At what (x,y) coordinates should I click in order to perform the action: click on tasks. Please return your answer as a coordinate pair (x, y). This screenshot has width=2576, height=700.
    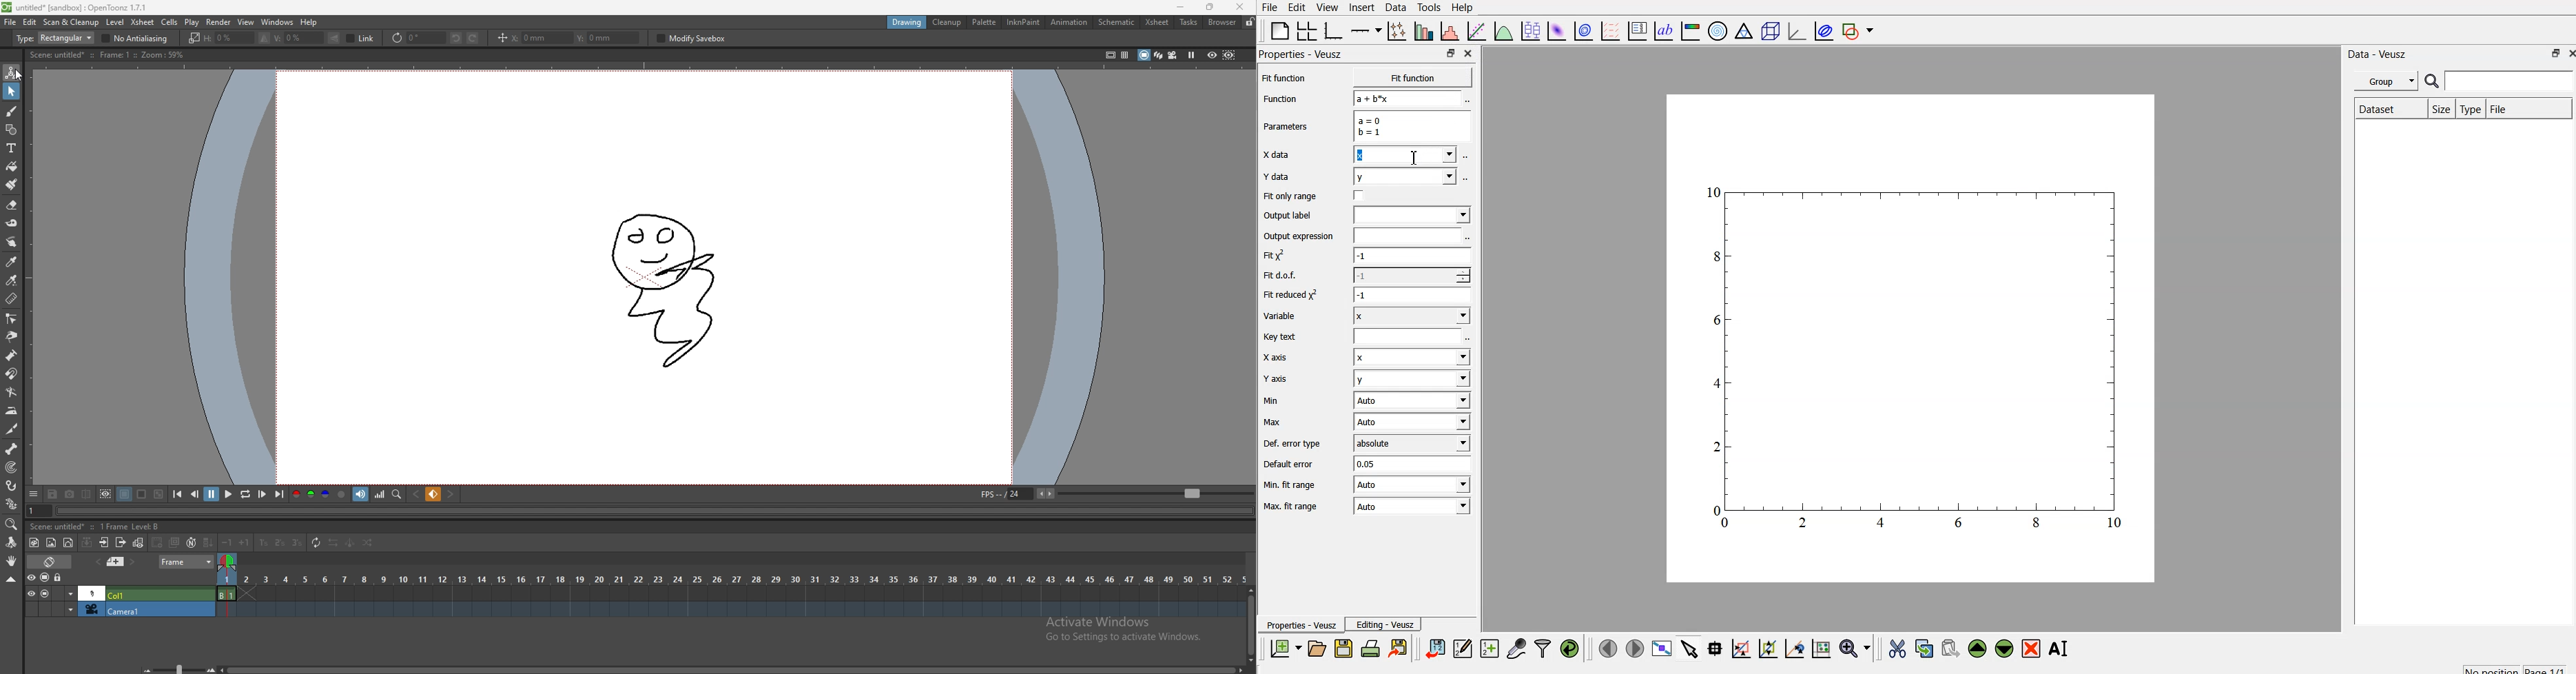
    Looking at the image, I should click on (1189, 22).